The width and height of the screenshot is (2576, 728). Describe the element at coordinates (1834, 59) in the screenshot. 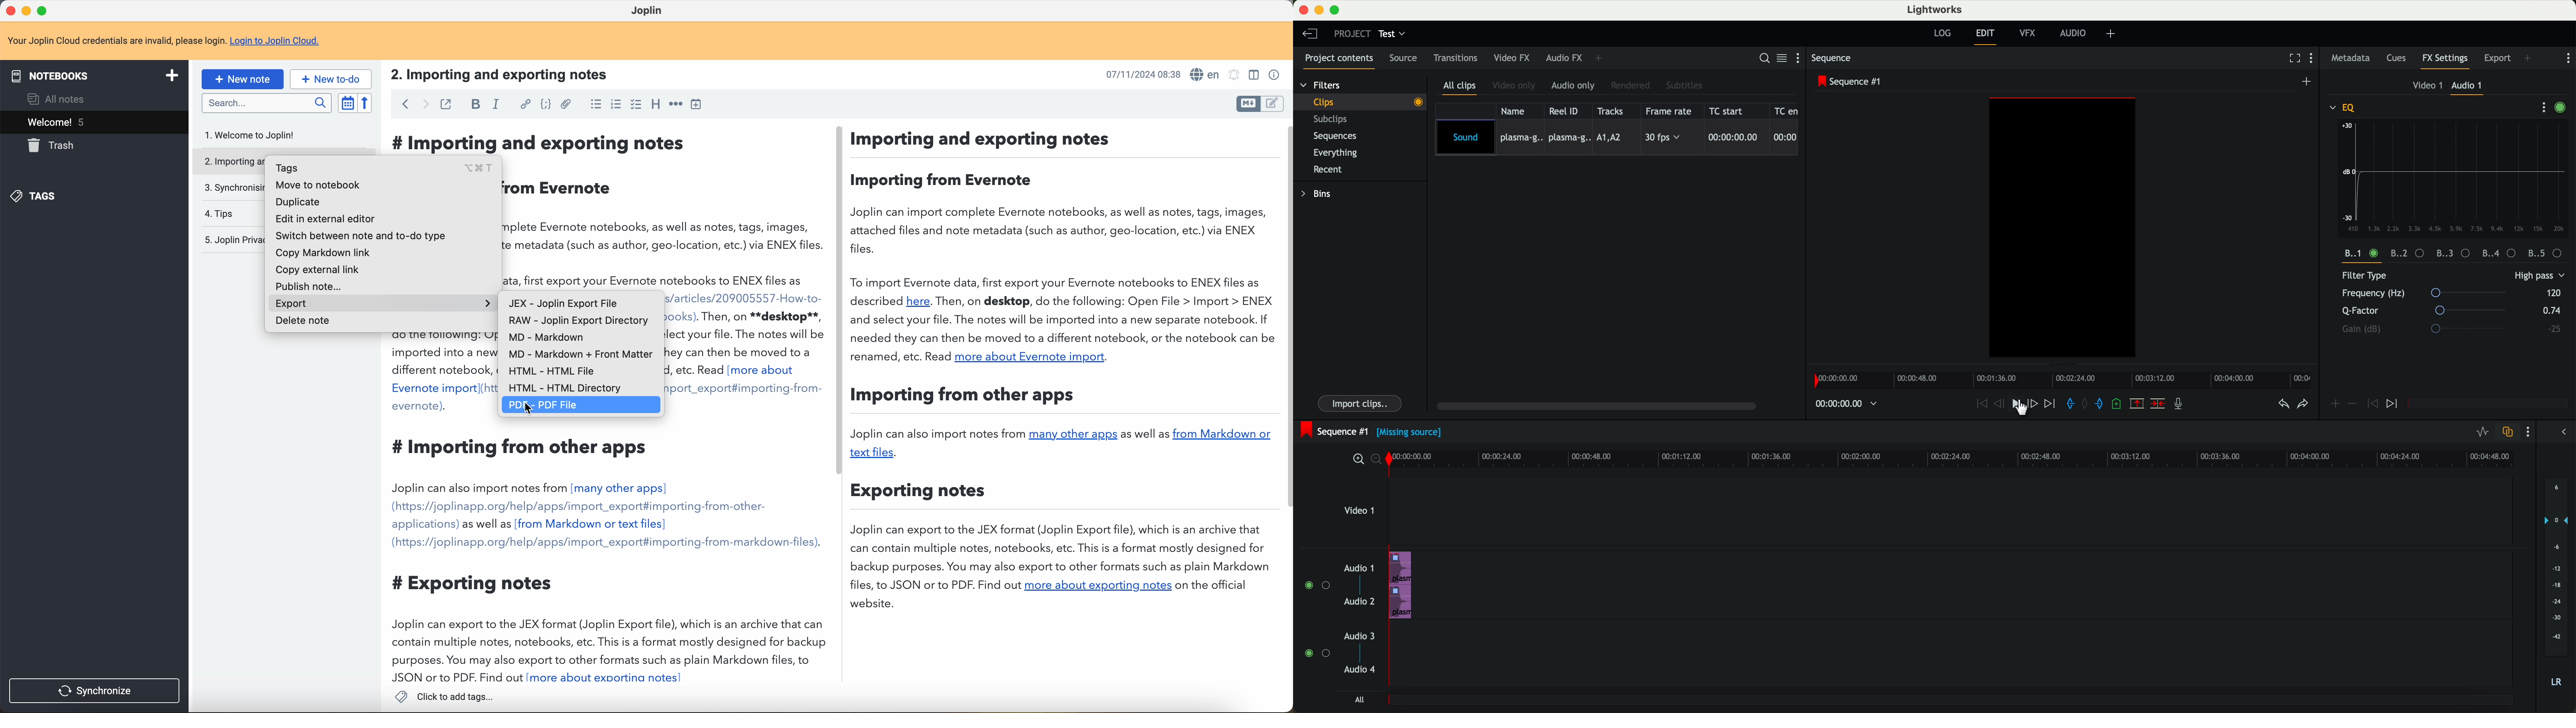

I see `sequence` at that location.